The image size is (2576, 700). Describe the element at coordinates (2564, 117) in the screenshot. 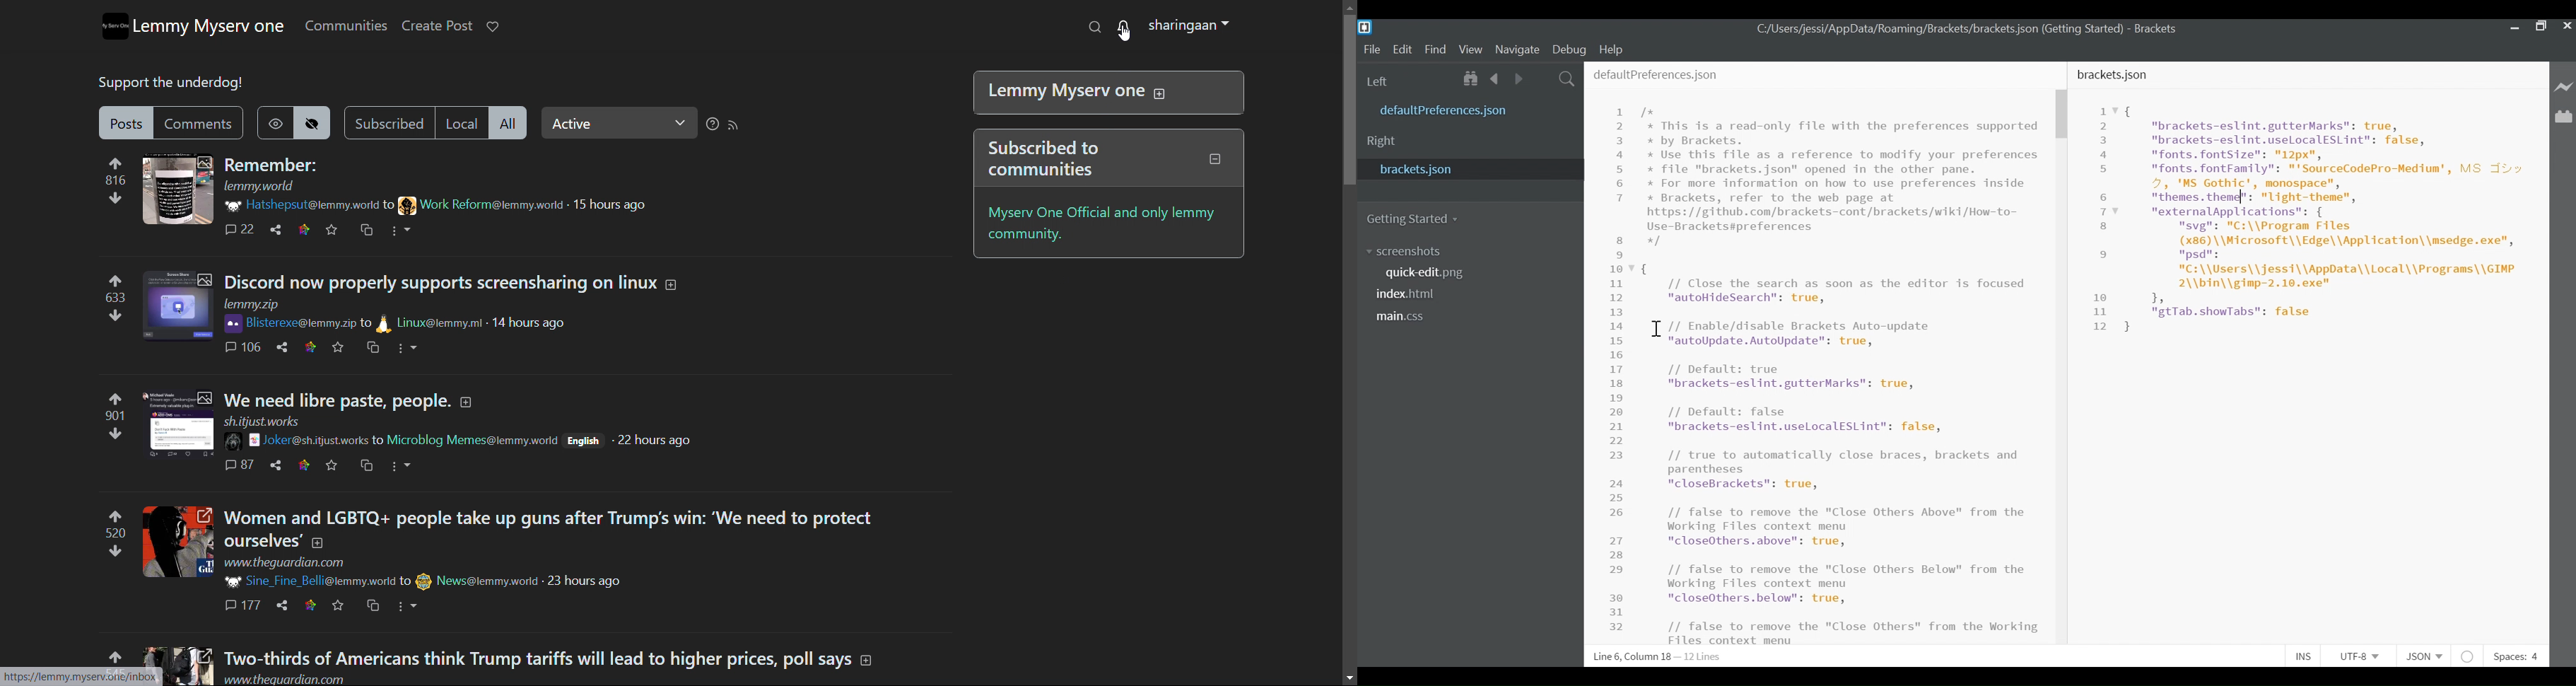

I see `Manage Extensions` at that location.